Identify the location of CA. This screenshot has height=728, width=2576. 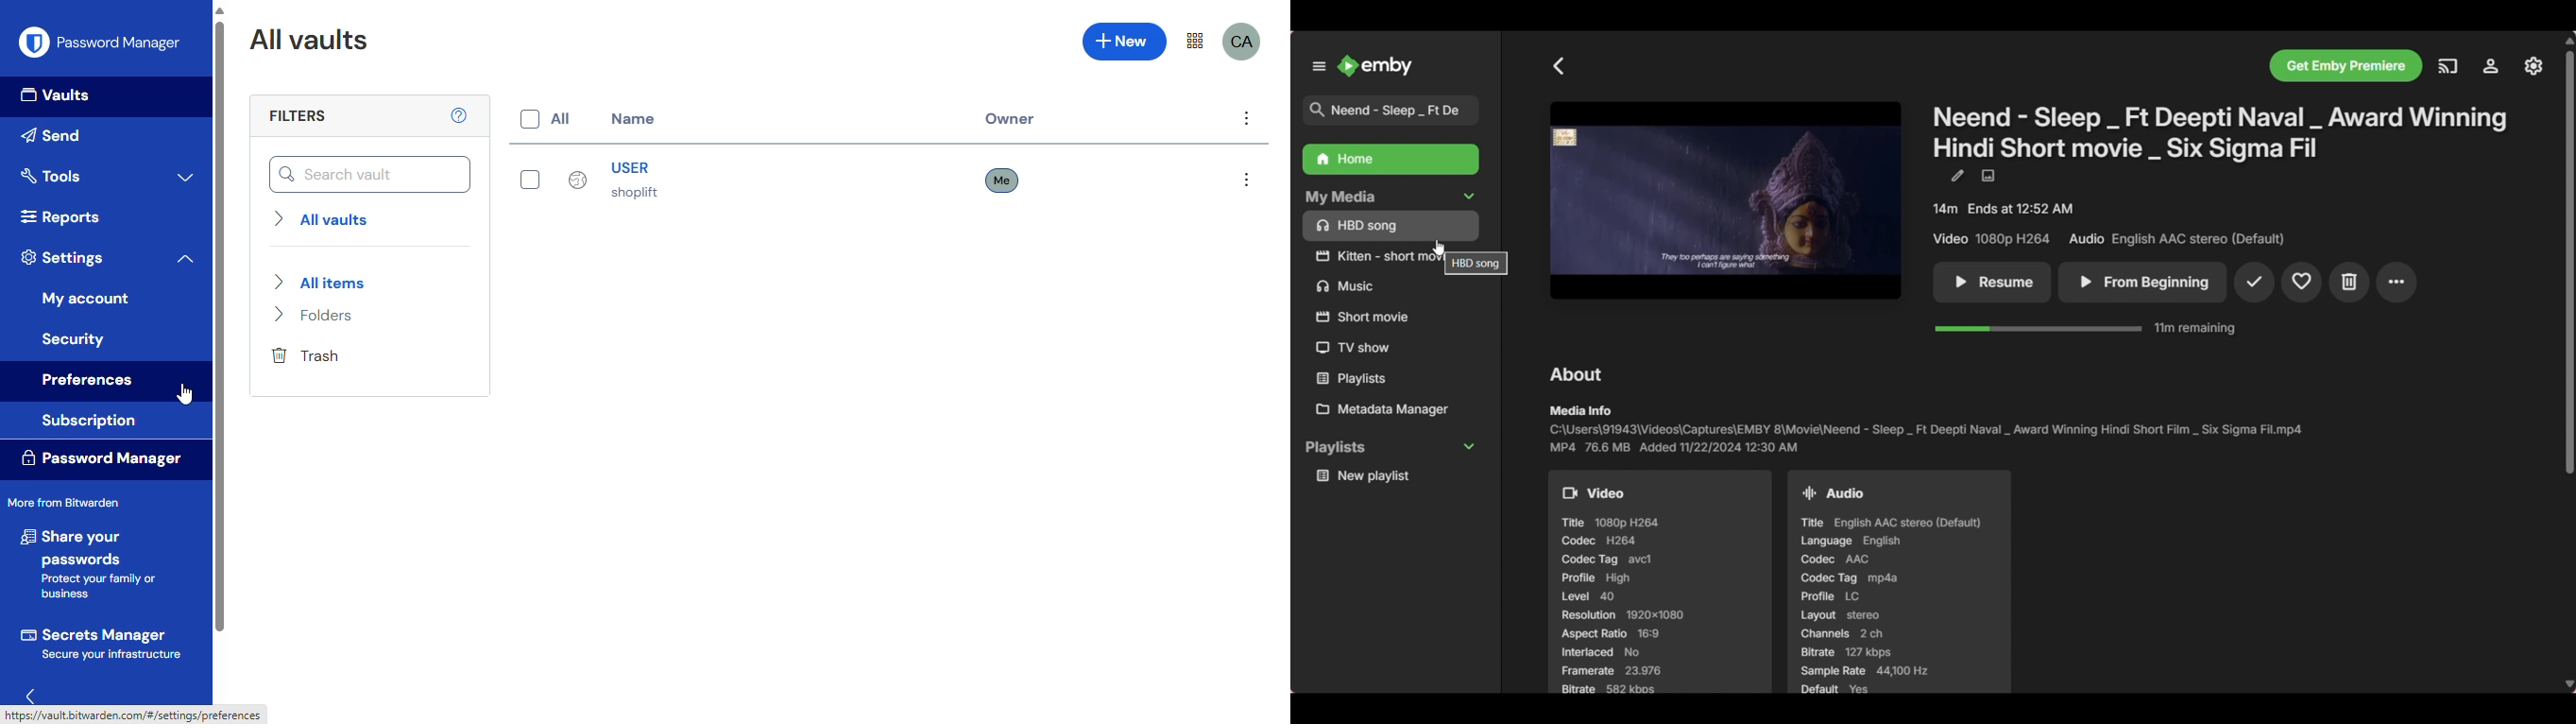
(1242, 43).